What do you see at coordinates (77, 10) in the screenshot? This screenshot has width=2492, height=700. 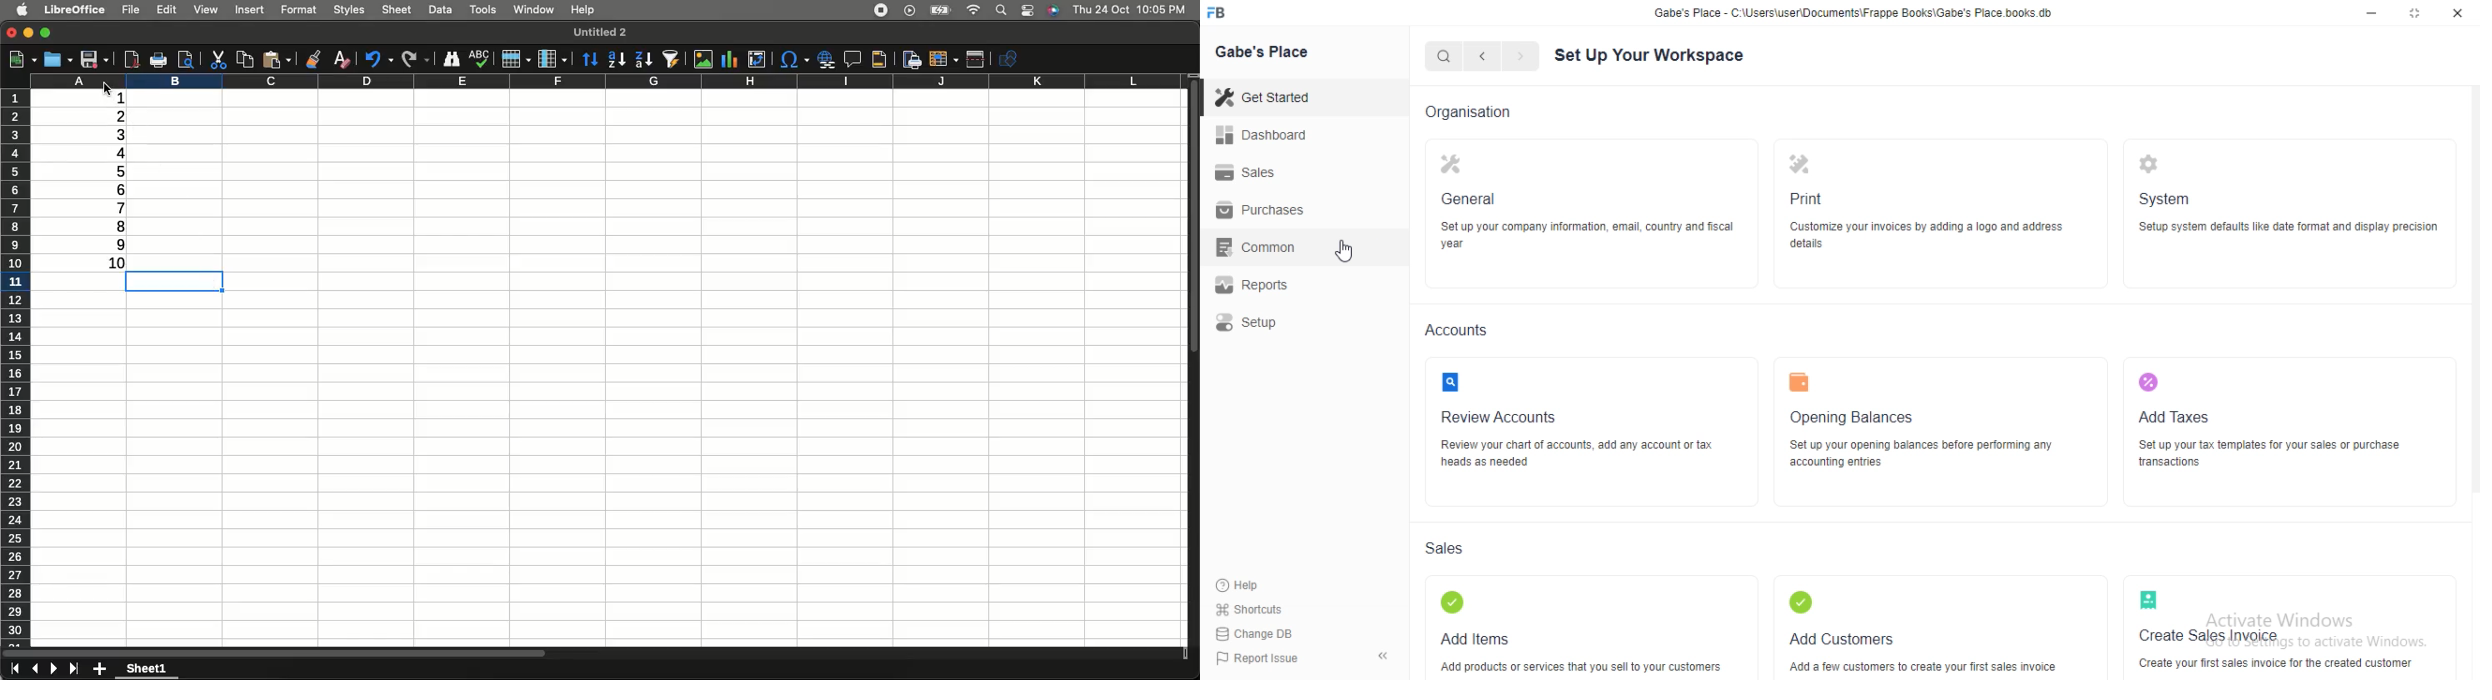 I see `LibreOffice` at bounding box center [77, 10].